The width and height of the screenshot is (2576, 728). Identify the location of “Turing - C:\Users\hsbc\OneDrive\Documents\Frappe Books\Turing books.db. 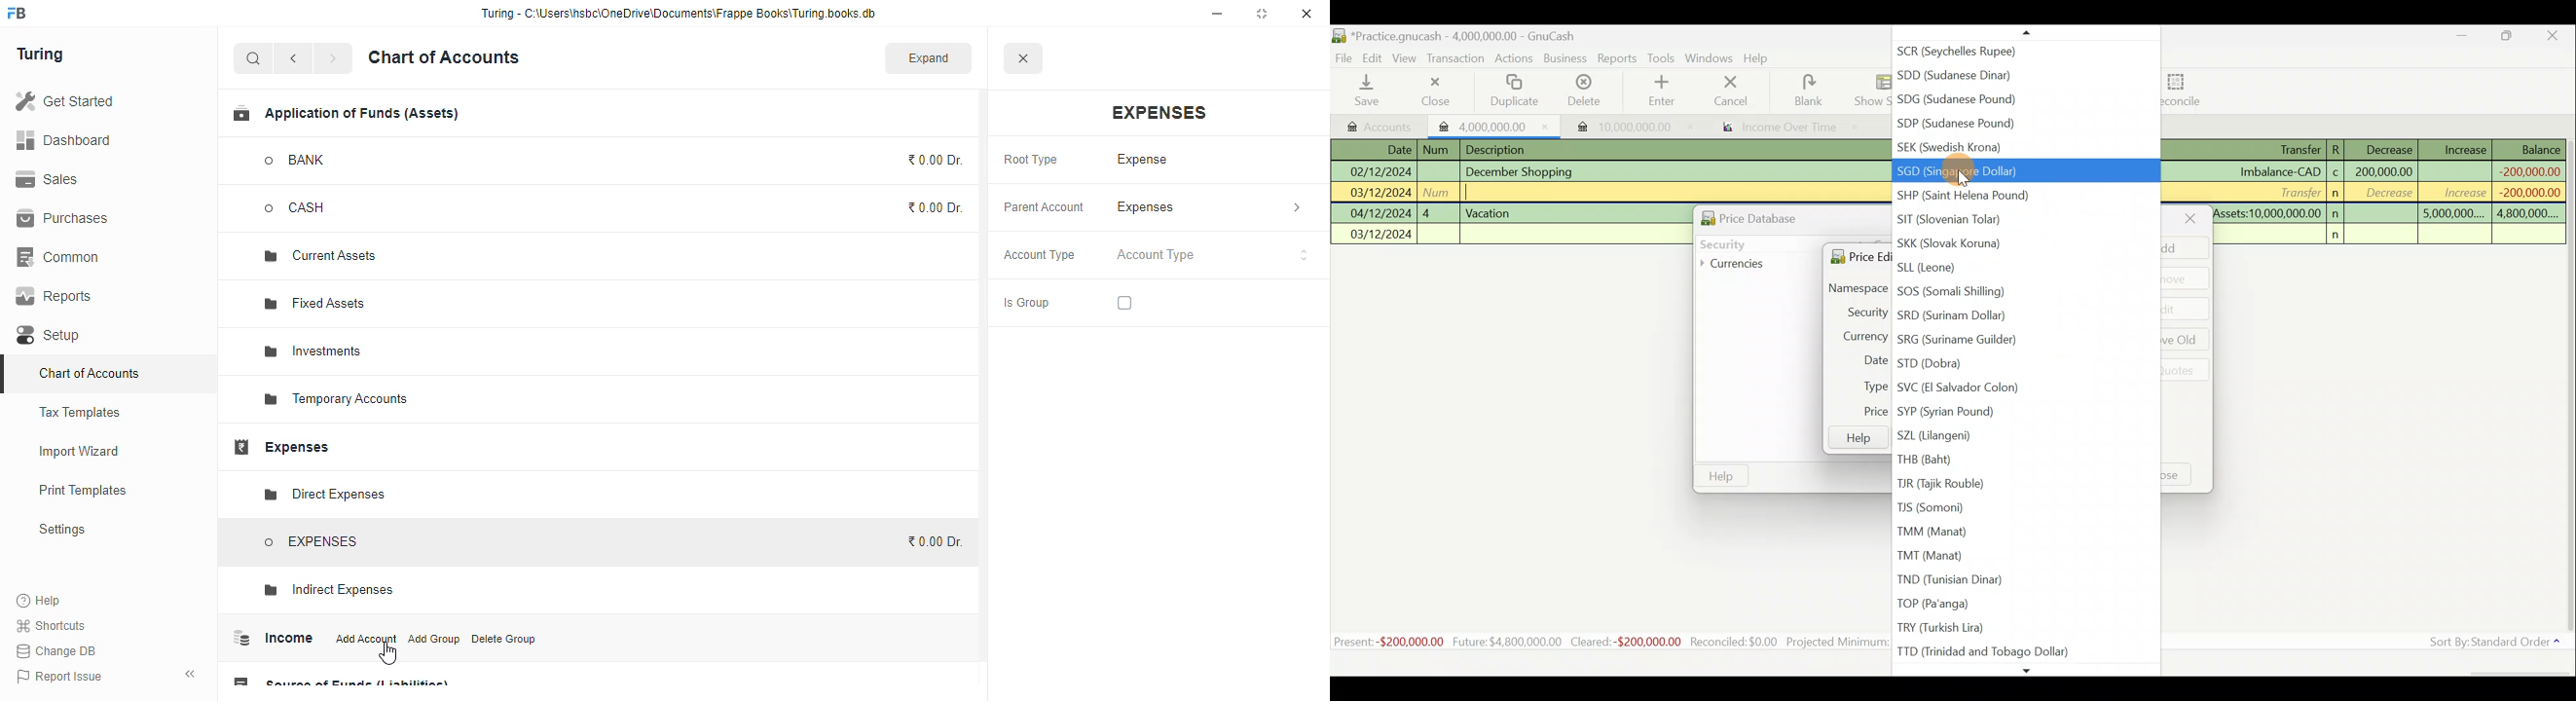
(678, 13).